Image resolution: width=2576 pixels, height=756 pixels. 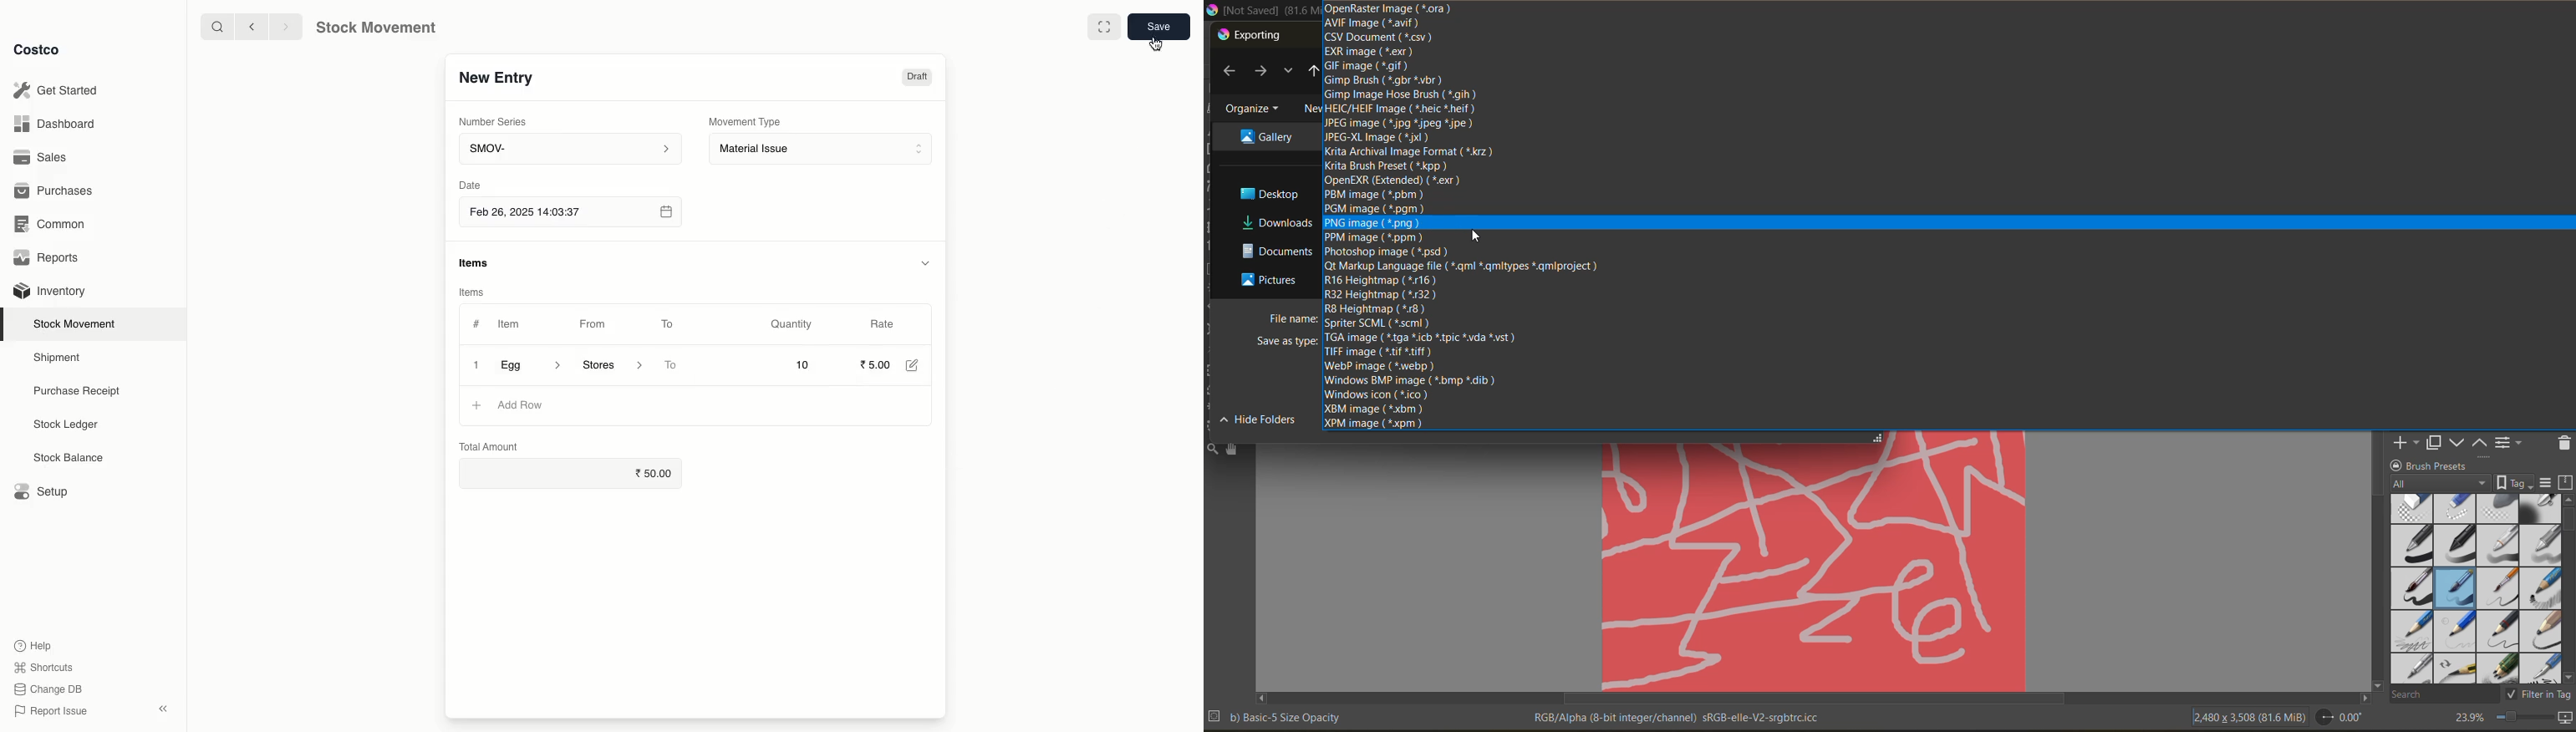 I want to click on Draft, so click(x=916, y=79).